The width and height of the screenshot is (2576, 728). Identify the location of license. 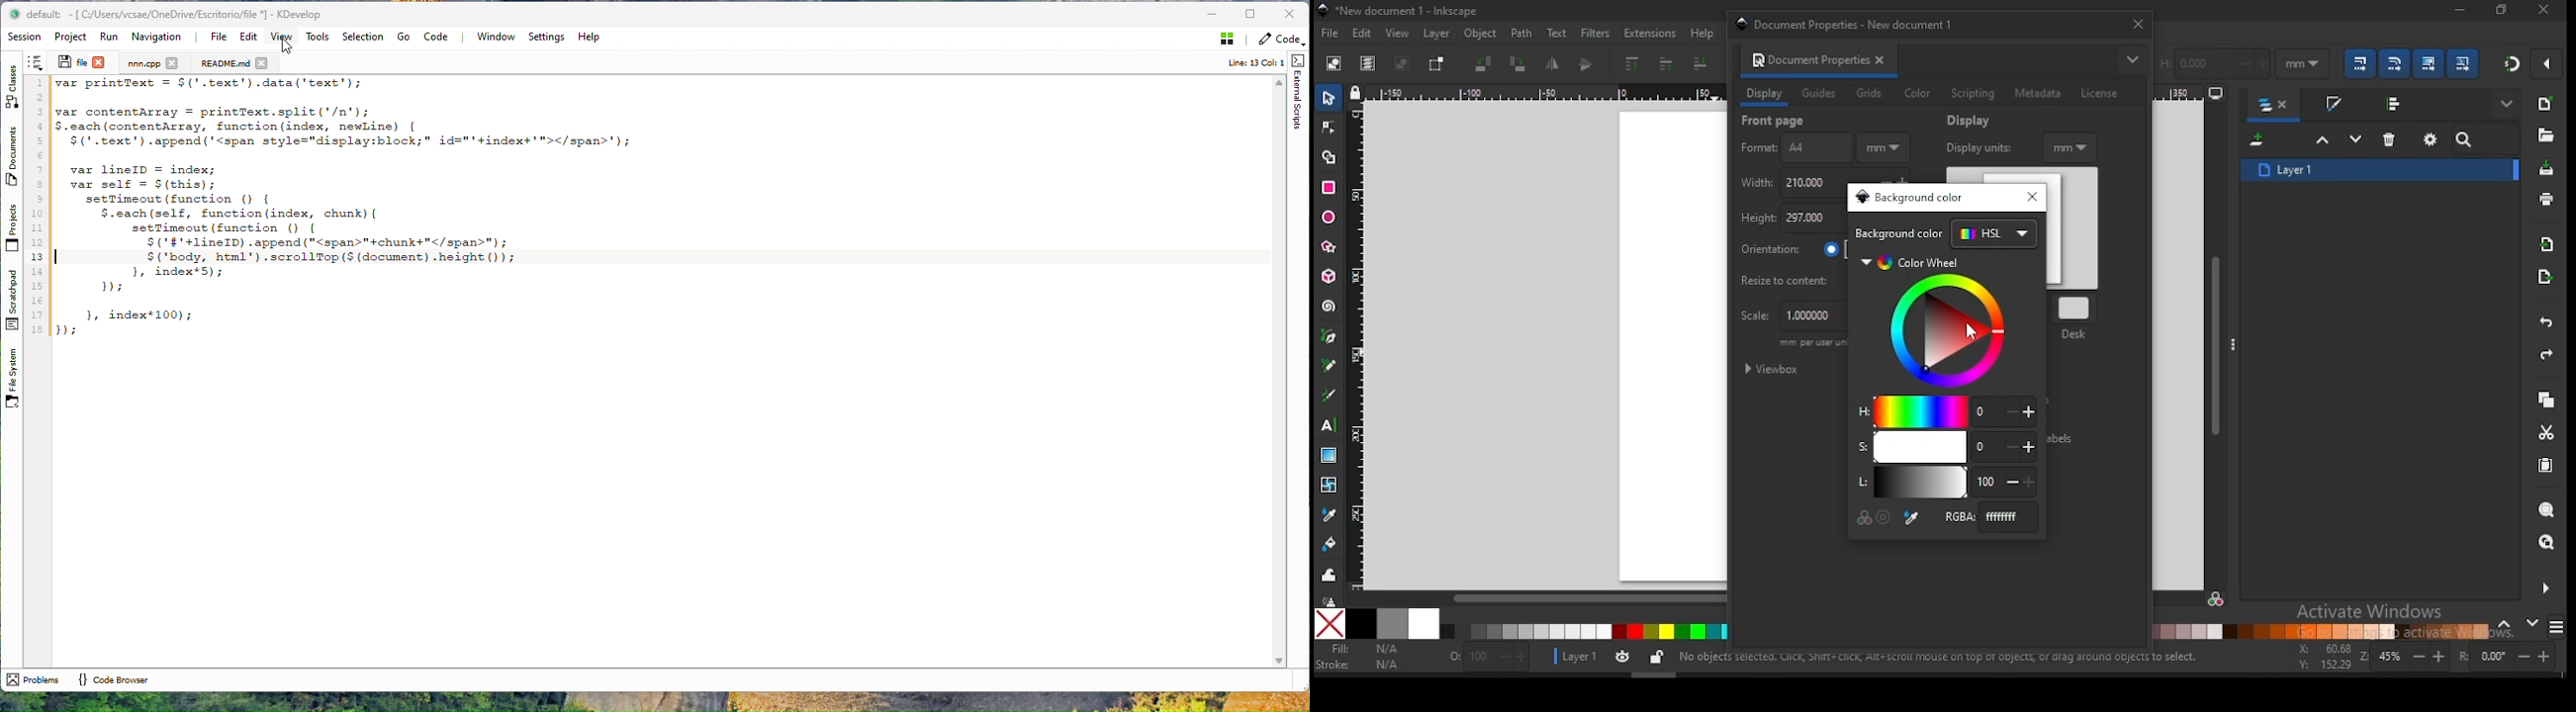
(2098, 94).